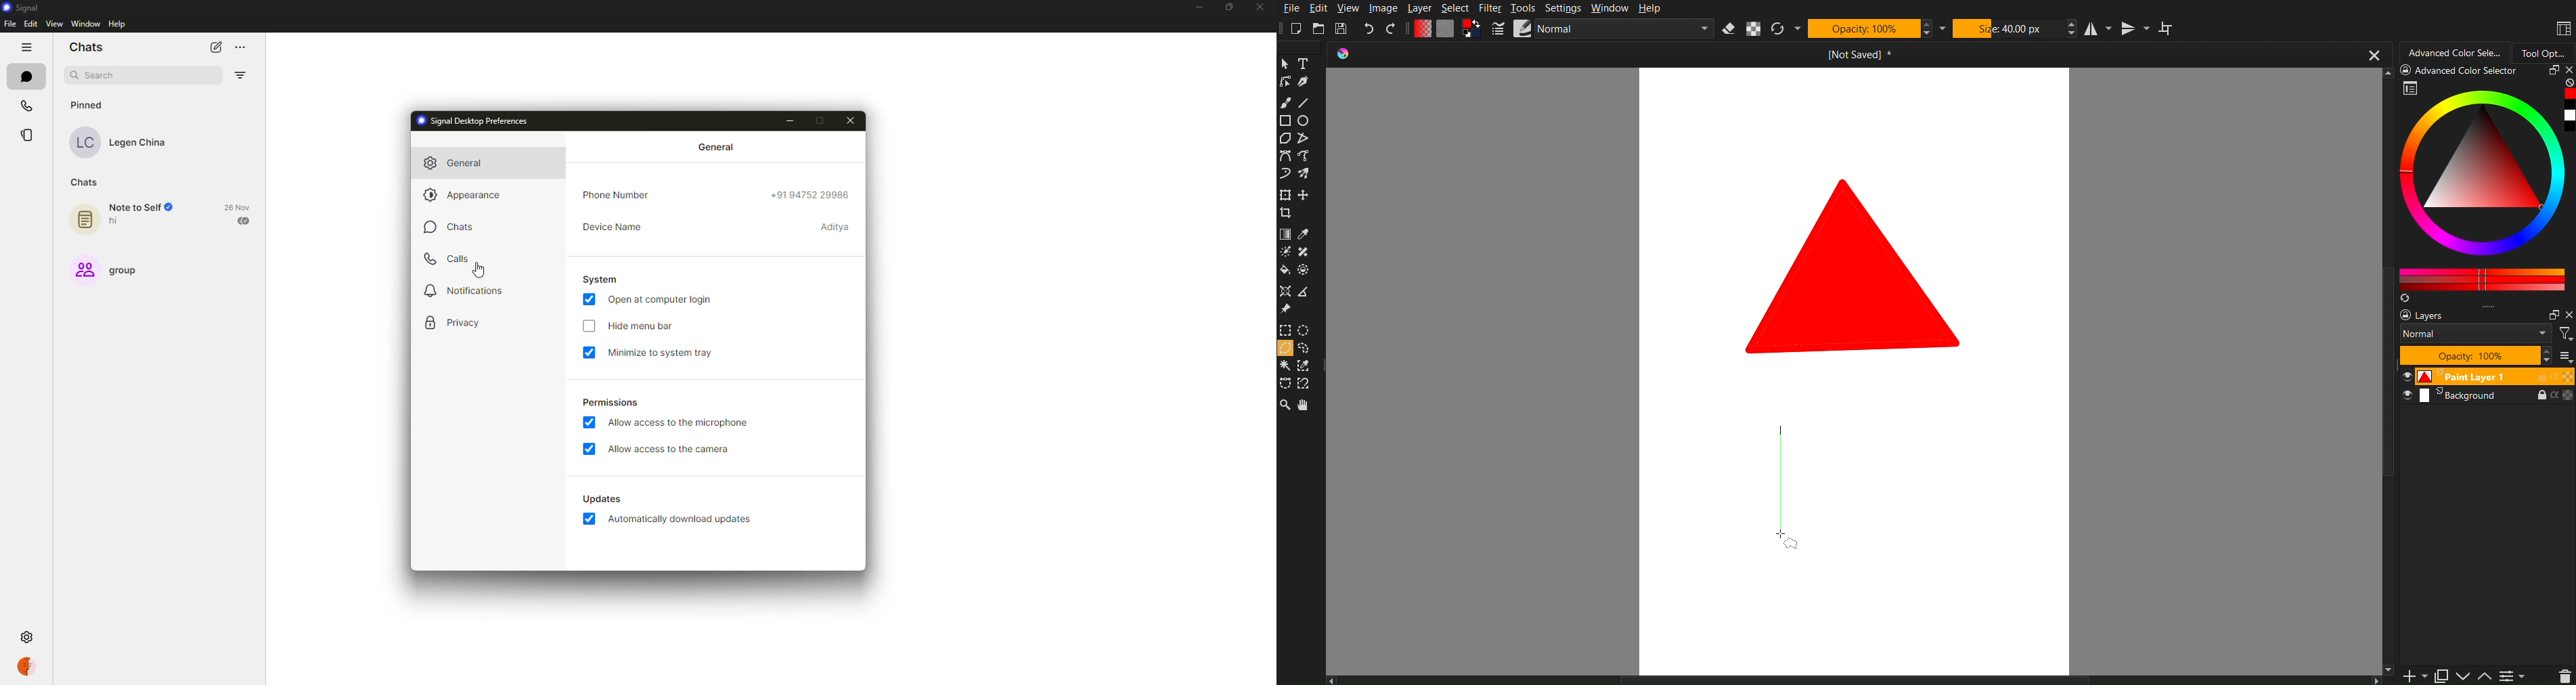 The width and height of the screenshot is (2576, 700). Describe the element at coordinates (217, 47) in the screenshot. I see `new chat` at that location.